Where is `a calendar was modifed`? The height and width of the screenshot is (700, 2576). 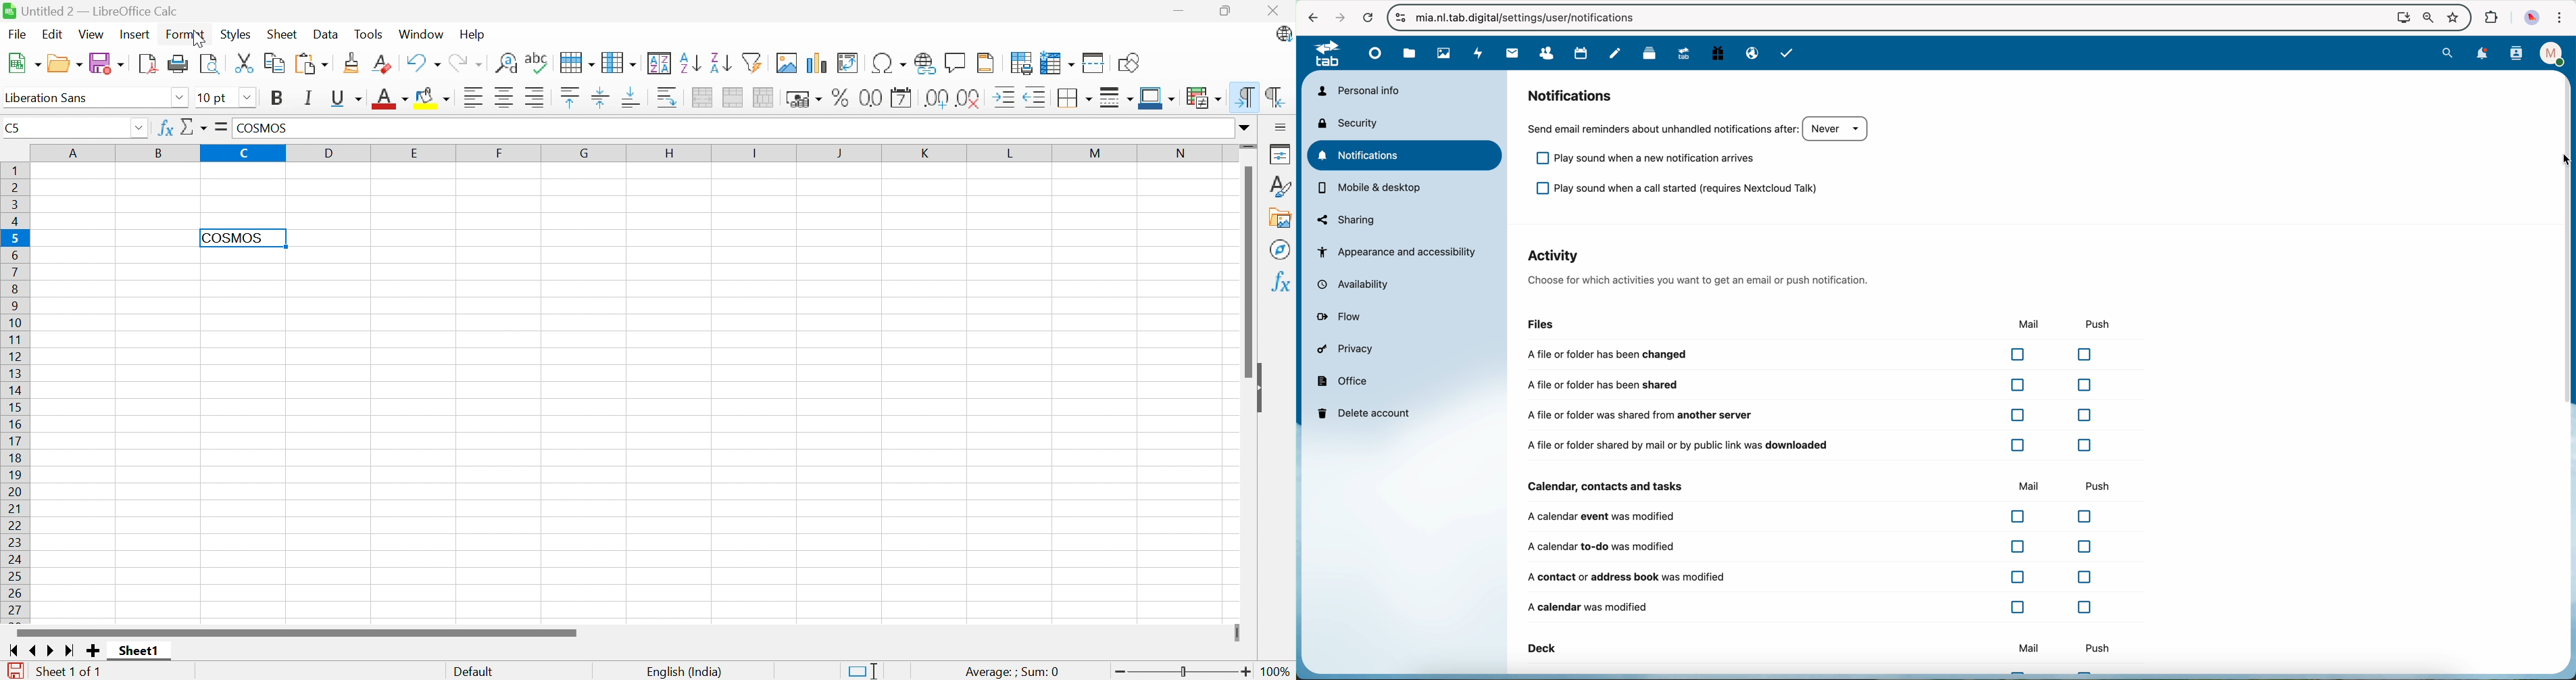 a calendar was modifed is located at coordinates (1811, 607).